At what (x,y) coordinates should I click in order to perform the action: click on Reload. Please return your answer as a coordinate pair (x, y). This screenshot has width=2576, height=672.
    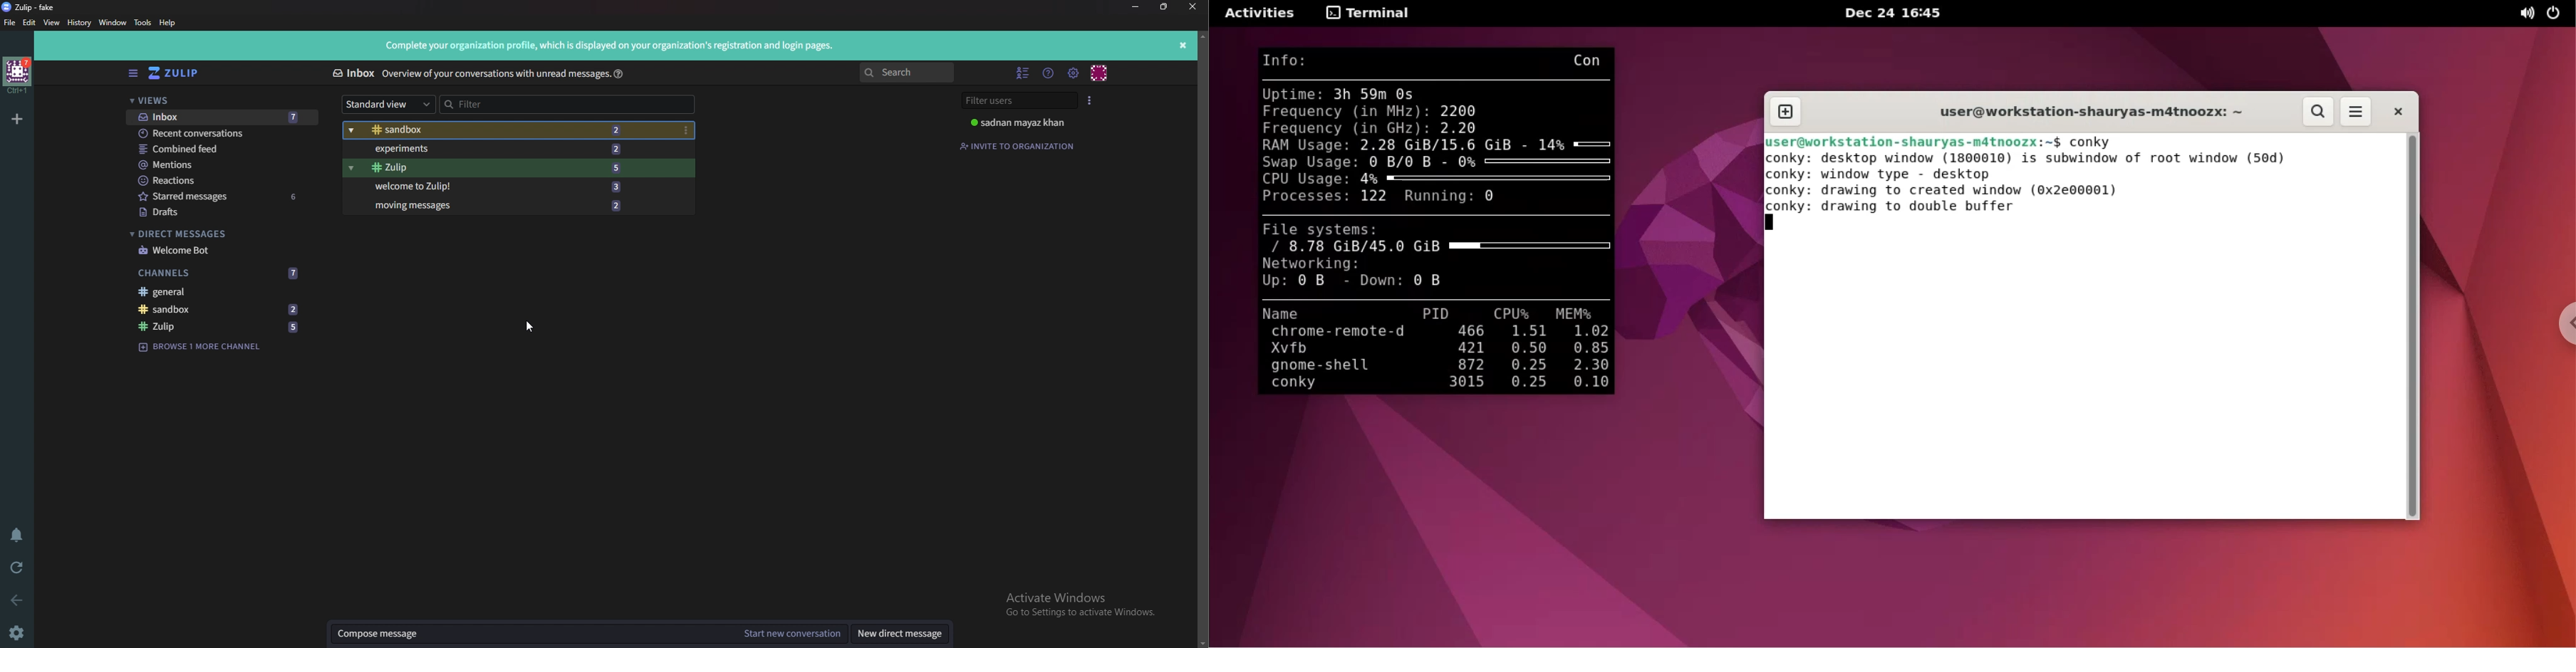
    Looking at the image, I should click on (16, 568).